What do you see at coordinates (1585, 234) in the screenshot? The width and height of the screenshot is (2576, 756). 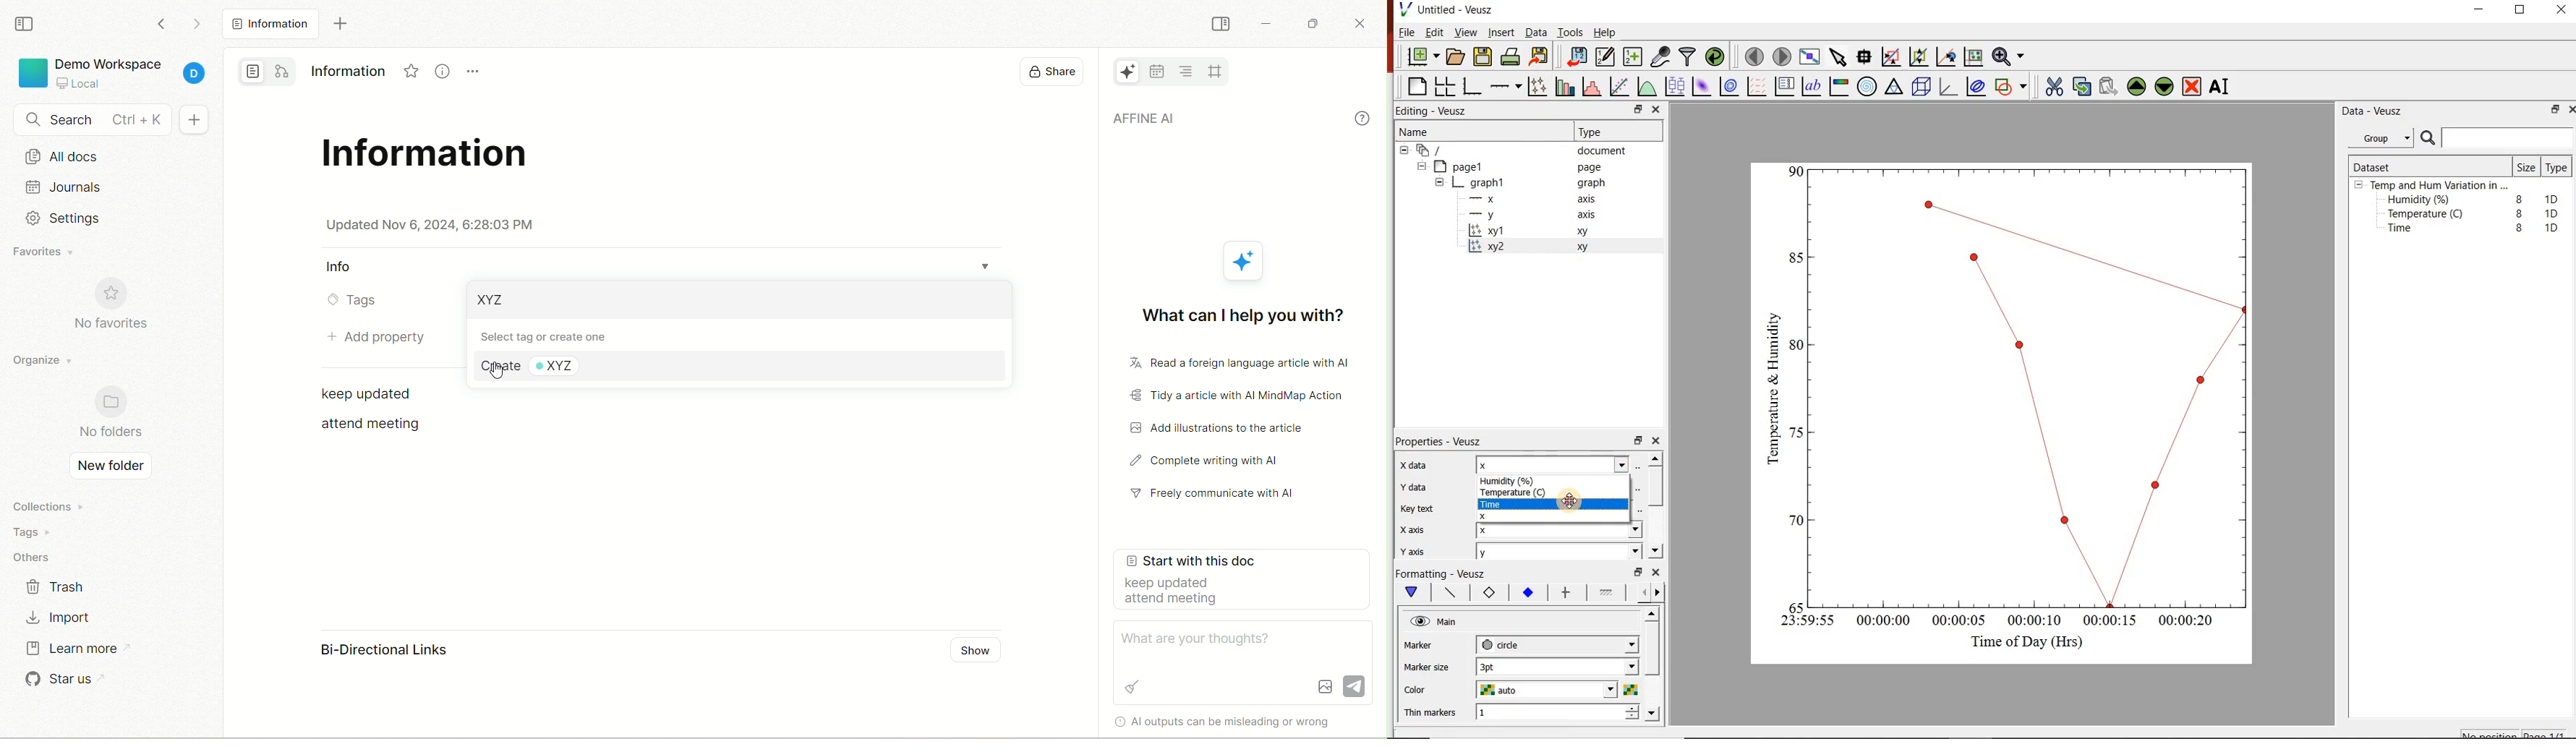 I see `xy` at bounding box center [1585, 234].